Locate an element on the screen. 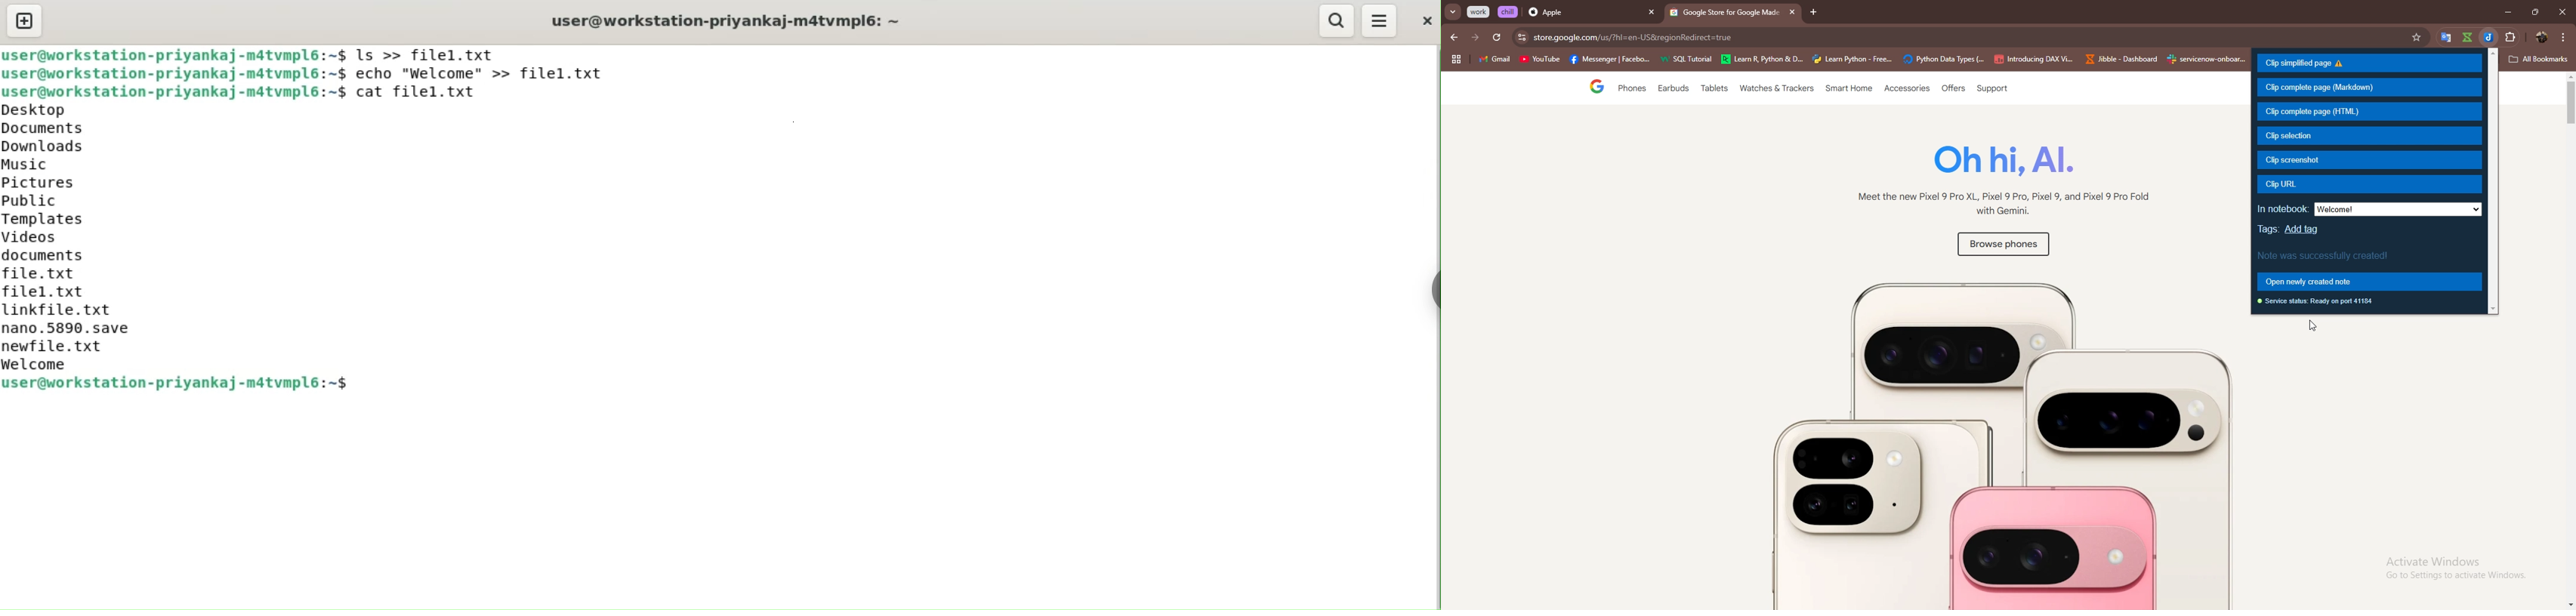  Oh ni, Al.
Meet the new Pixel 9 Pro XL, Pixel 9 Pro, Pixel 9, and Pixel 9 Pro Fold
with Gemini. is located at coordinates (1997, 183).